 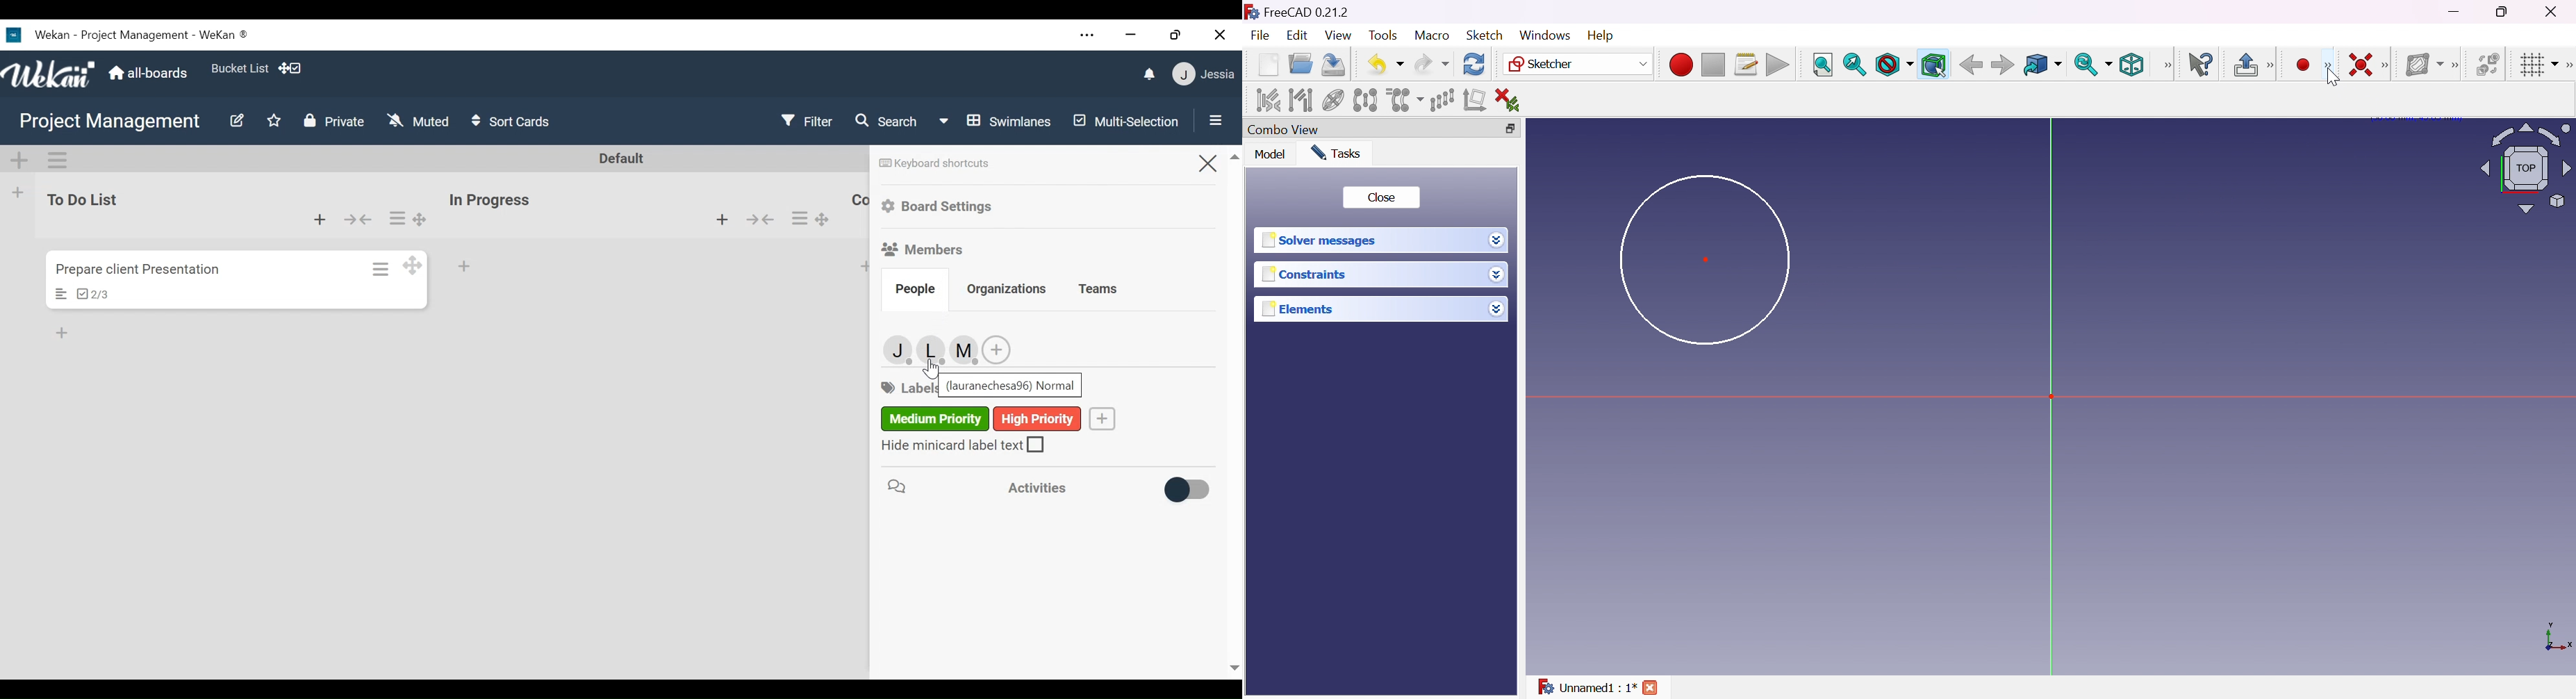 What do you see at coordinates (2523, 170) in the screenshot?
I see `Viewing angle` at bounding box center [2523, 170].